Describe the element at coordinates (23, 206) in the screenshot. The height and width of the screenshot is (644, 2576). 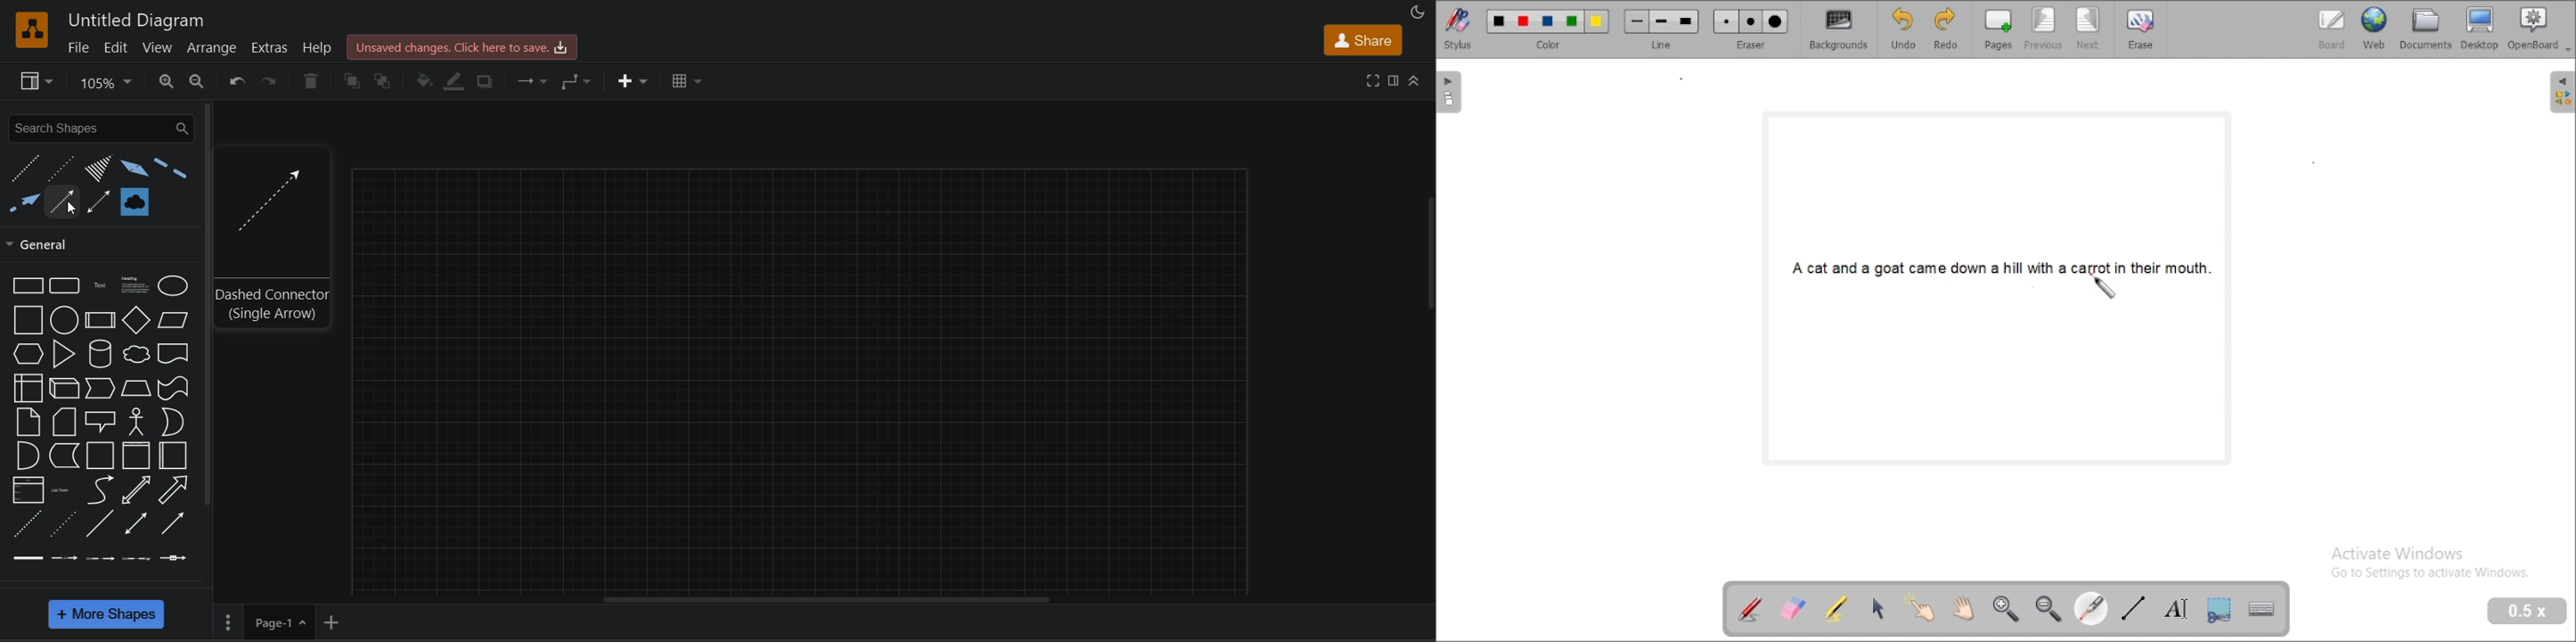
I see `dashed arrow head` at that location.